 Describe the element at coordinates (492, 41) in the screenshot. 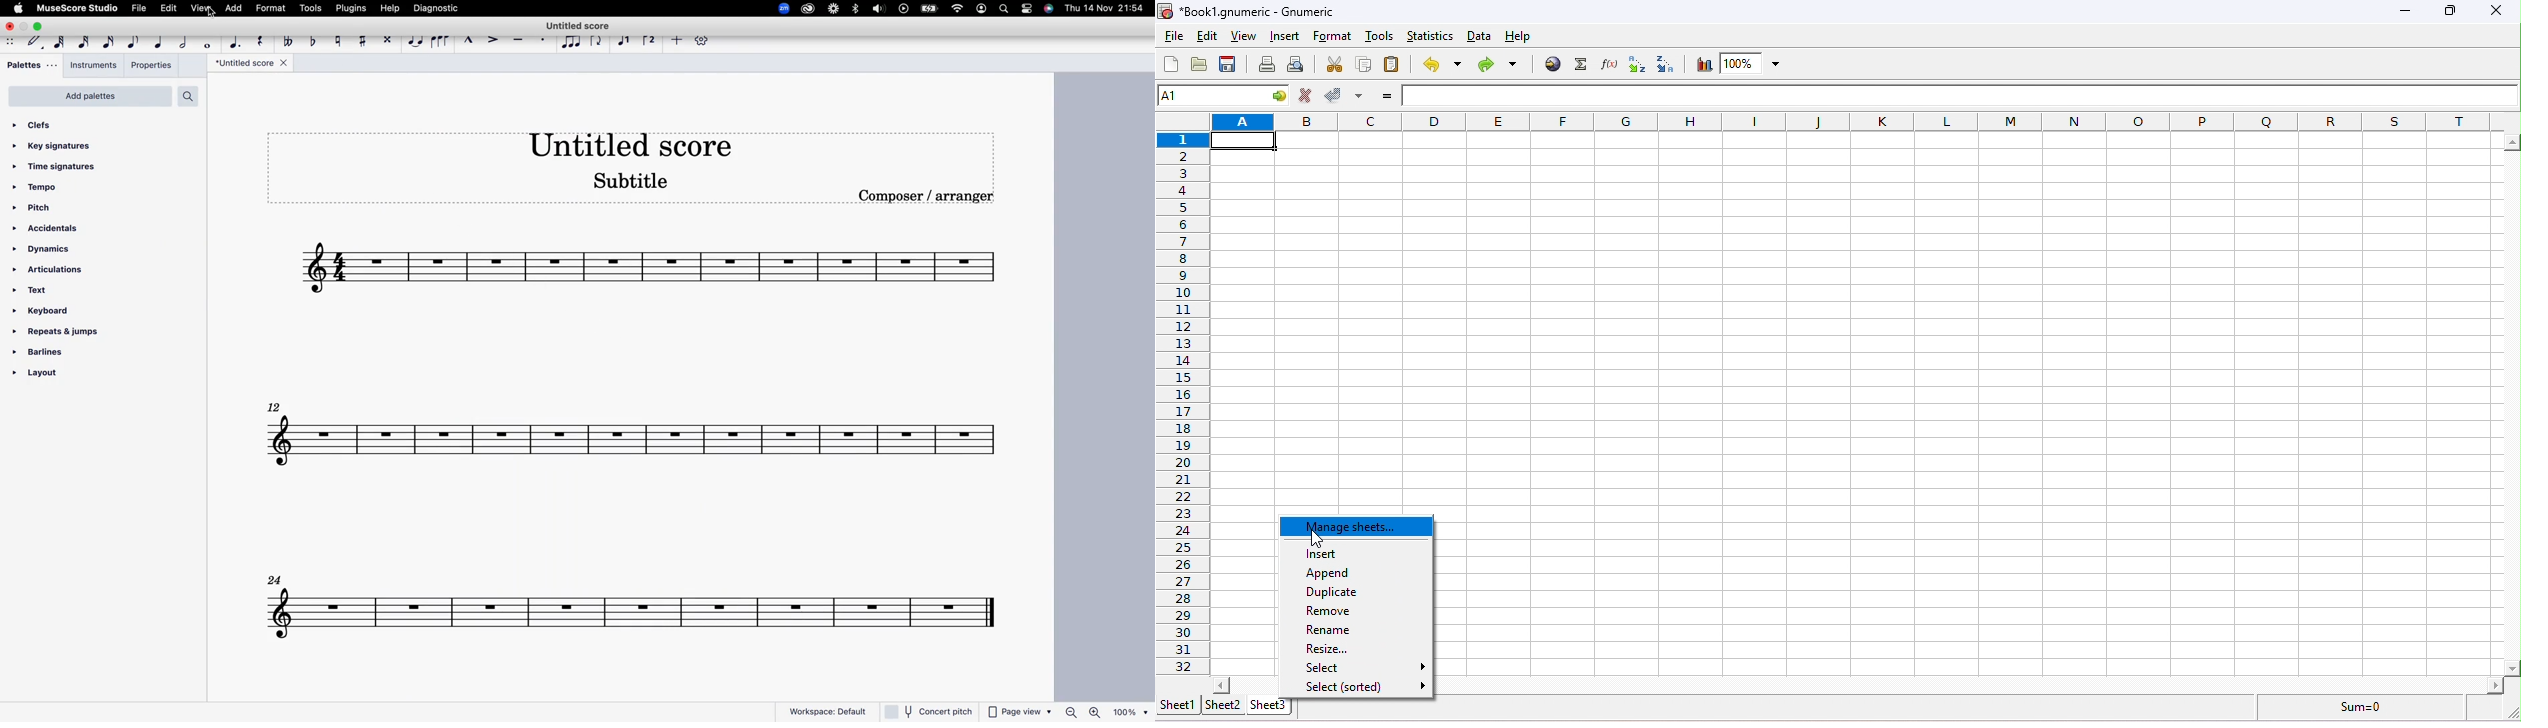

I see `accent` at that location.